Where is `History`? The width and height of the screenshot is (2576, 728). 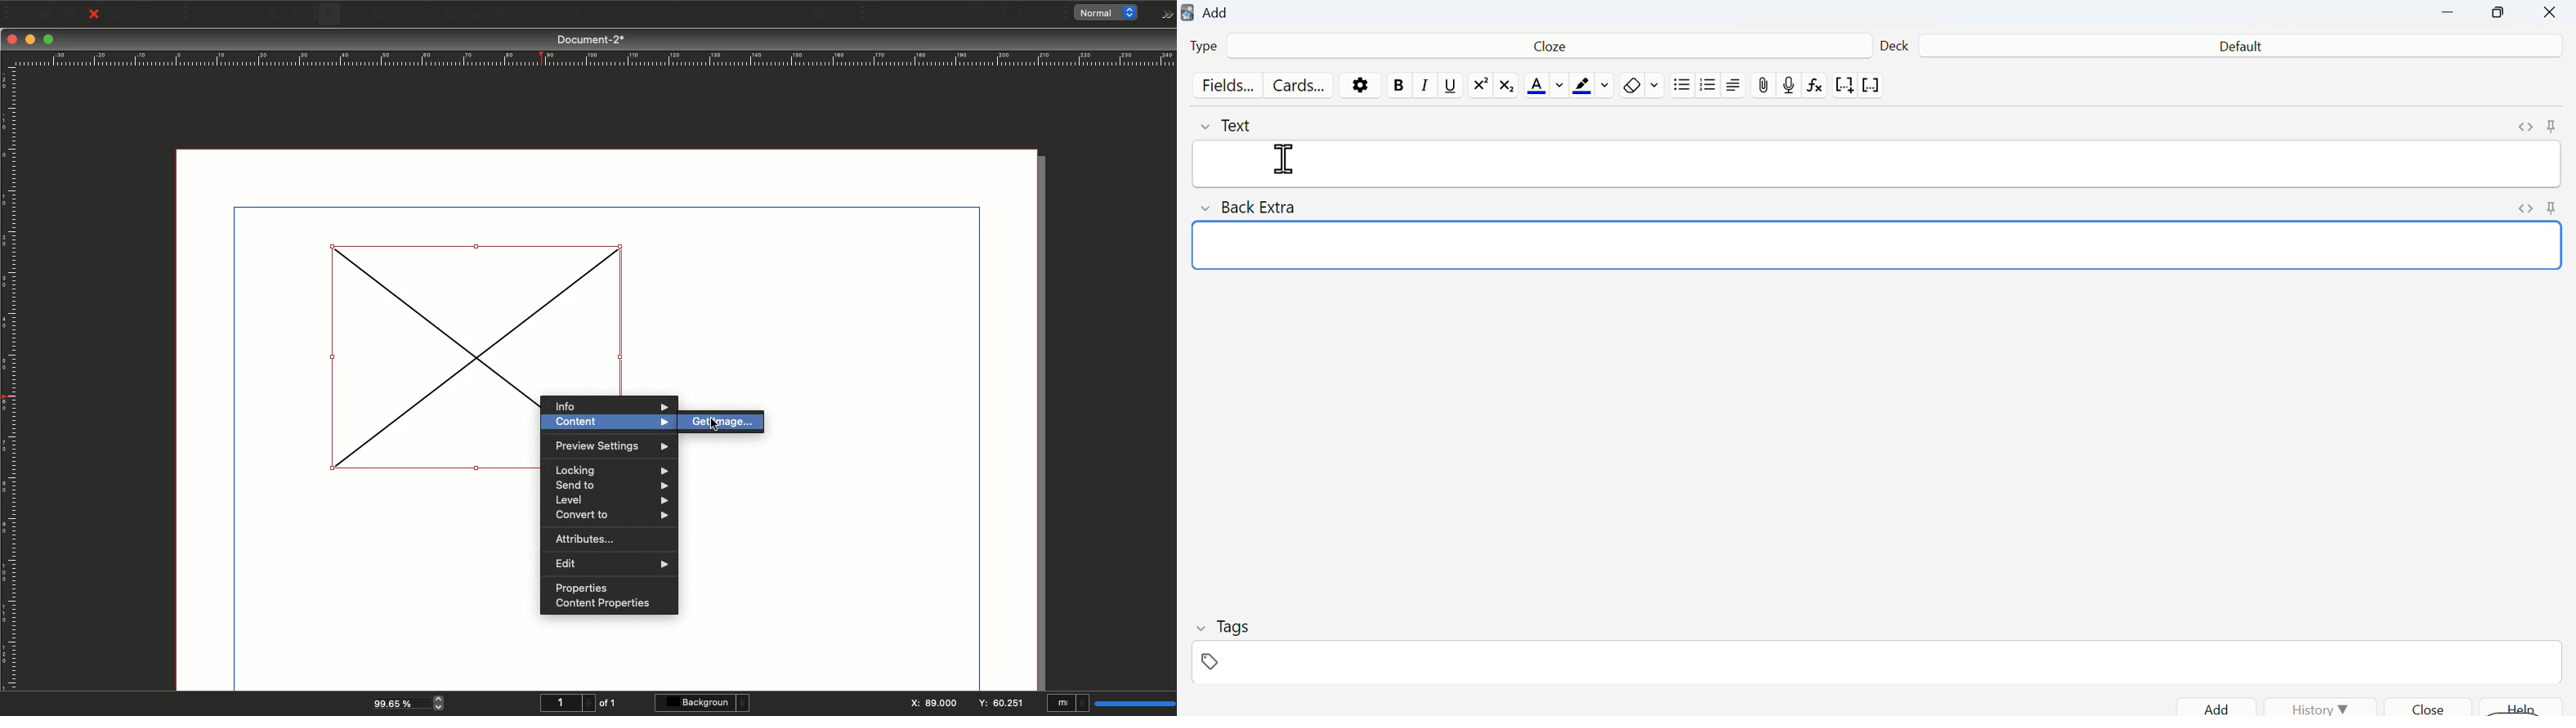
History is located at coordinates (2321, 707).